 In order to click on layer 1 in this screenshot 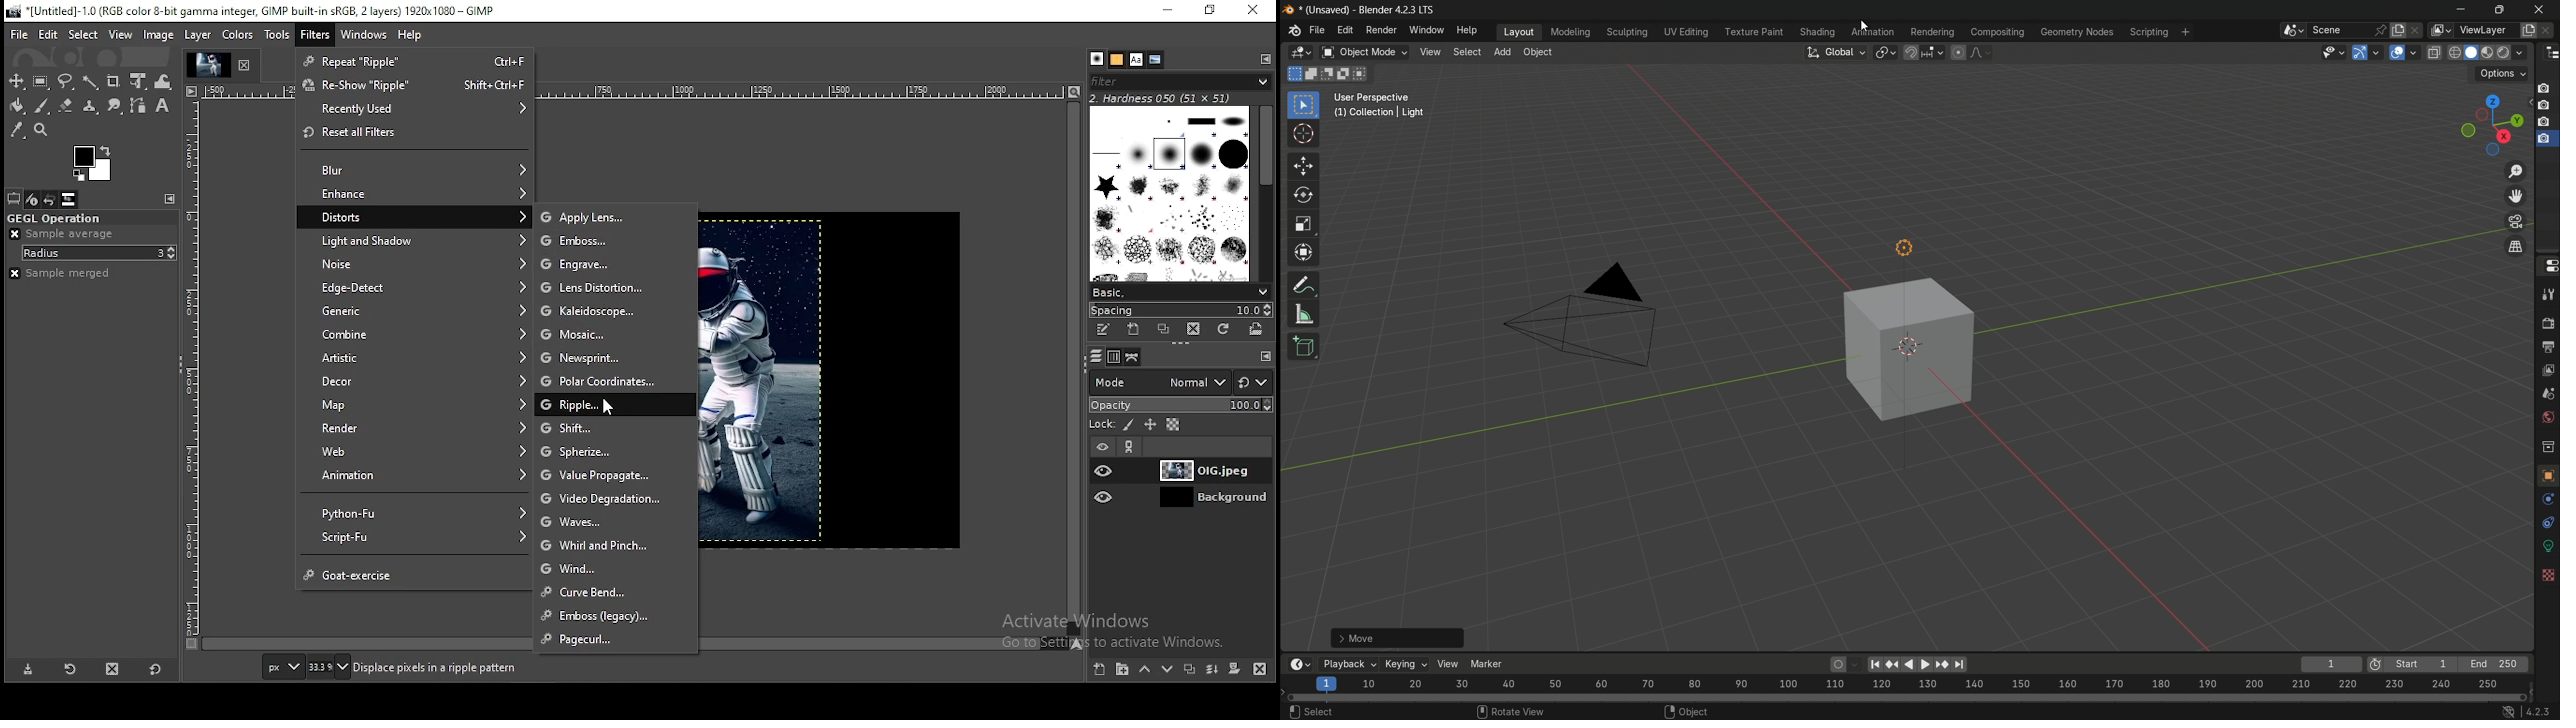, I will do `click(1196, 497)`.